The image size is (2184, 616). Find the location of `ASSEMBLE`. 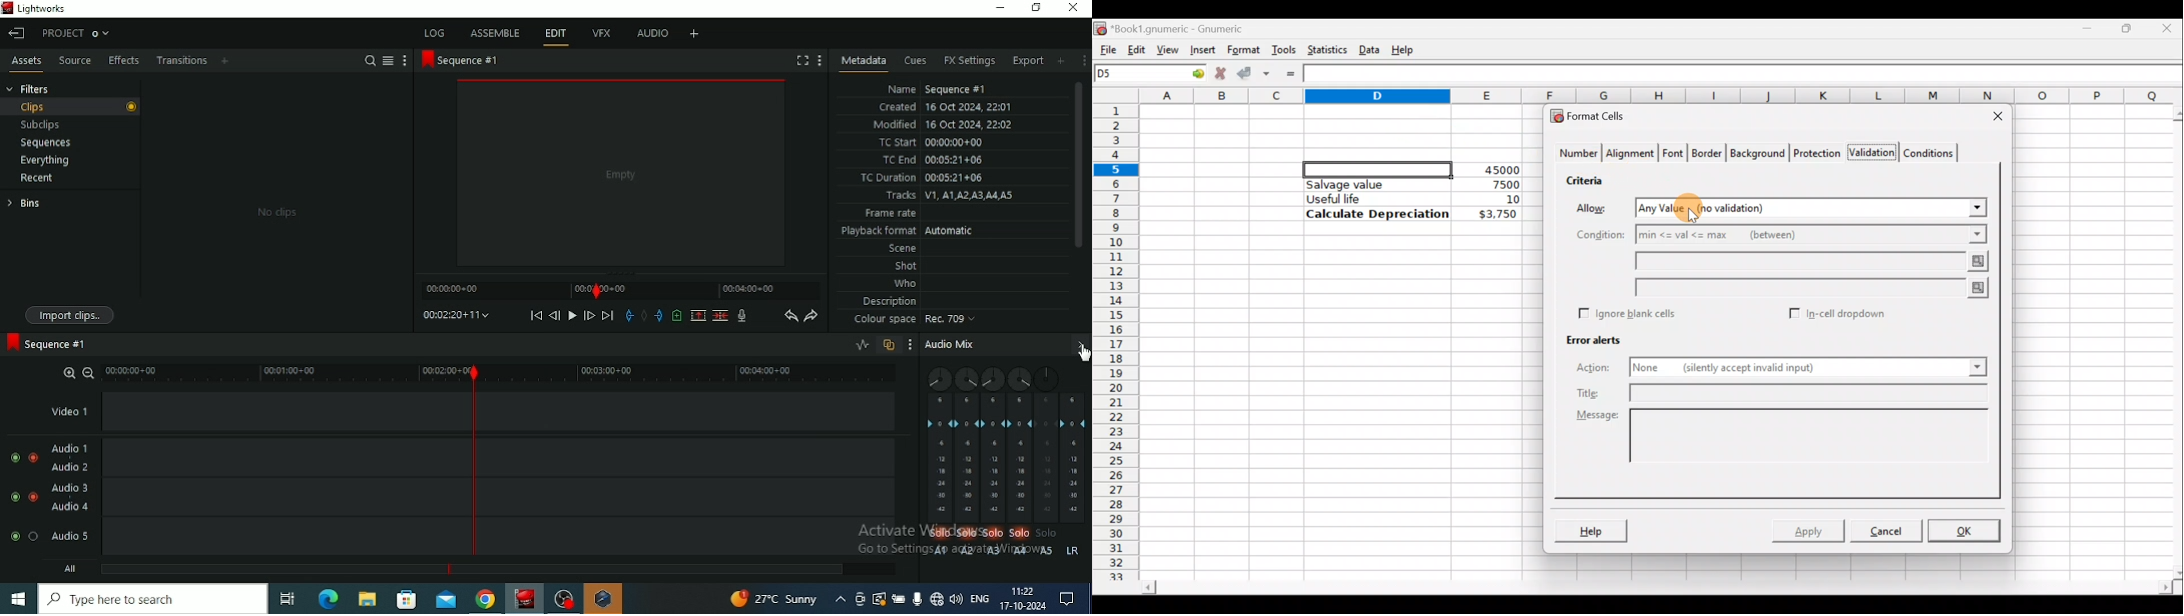

ASSEMBLE is located at coordinates (495, 33).